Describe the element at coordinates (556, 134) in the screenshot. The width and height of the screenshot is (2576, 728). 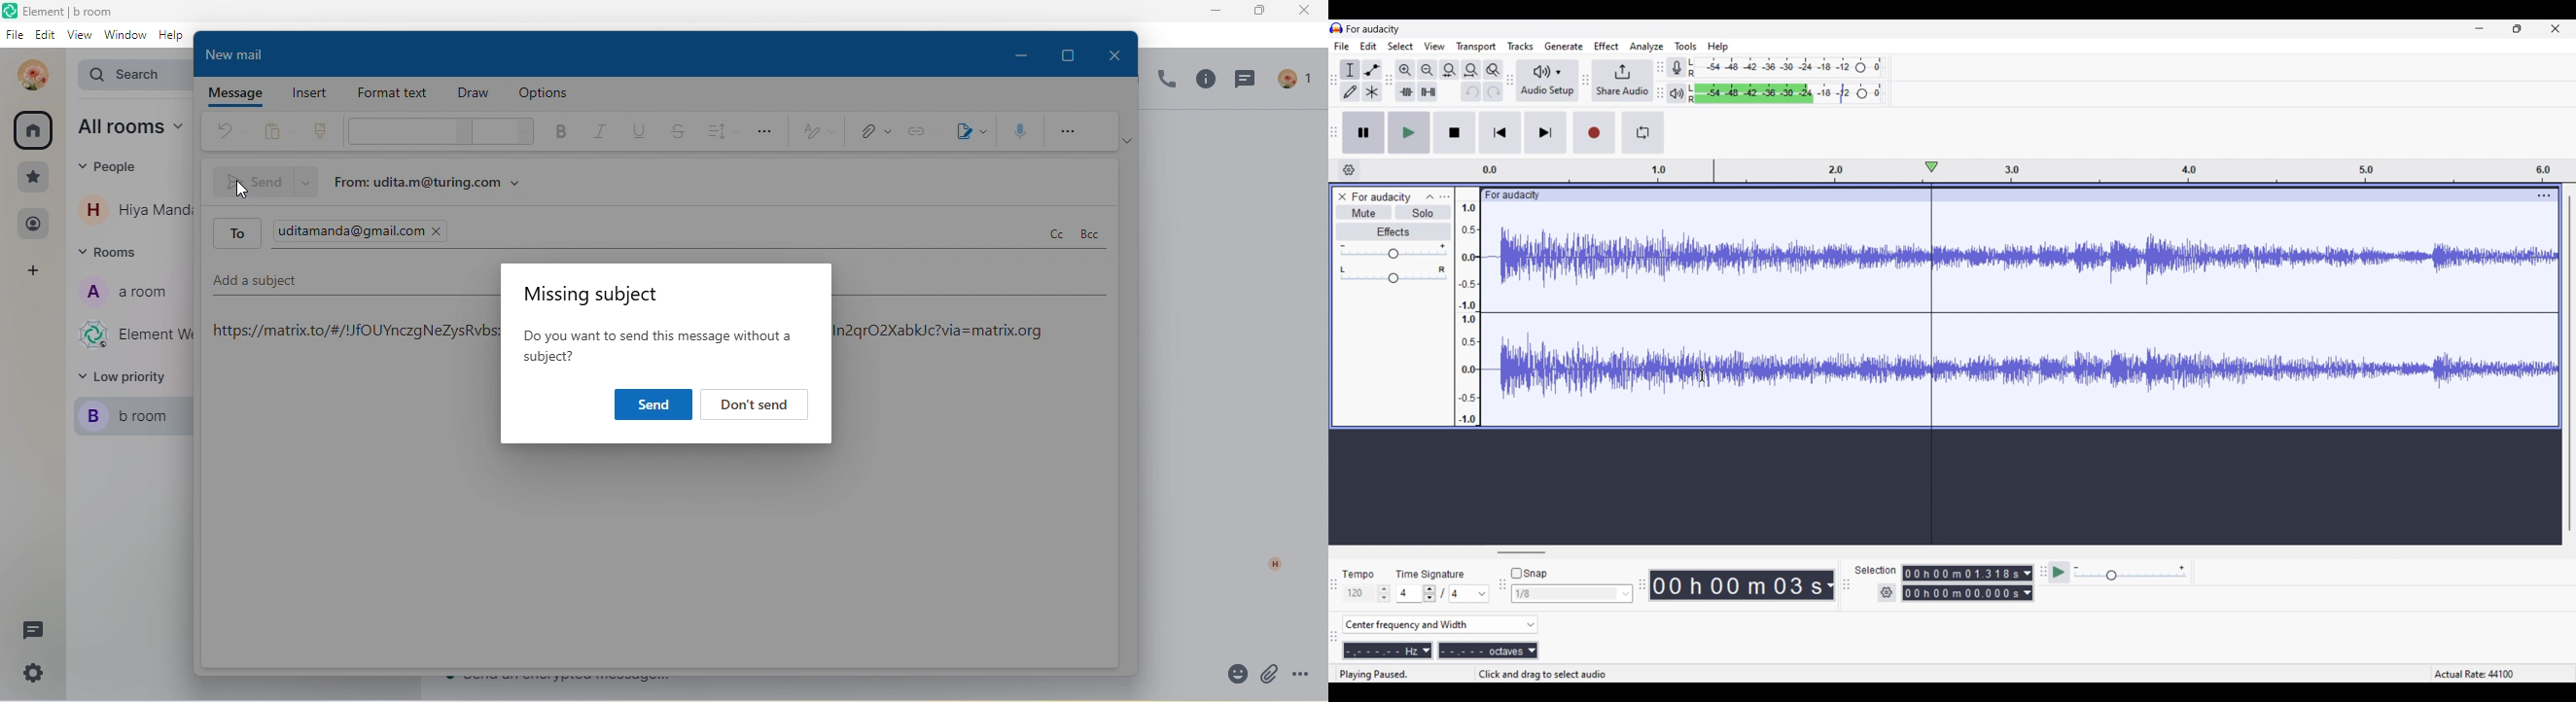
I see `bold` at that location.